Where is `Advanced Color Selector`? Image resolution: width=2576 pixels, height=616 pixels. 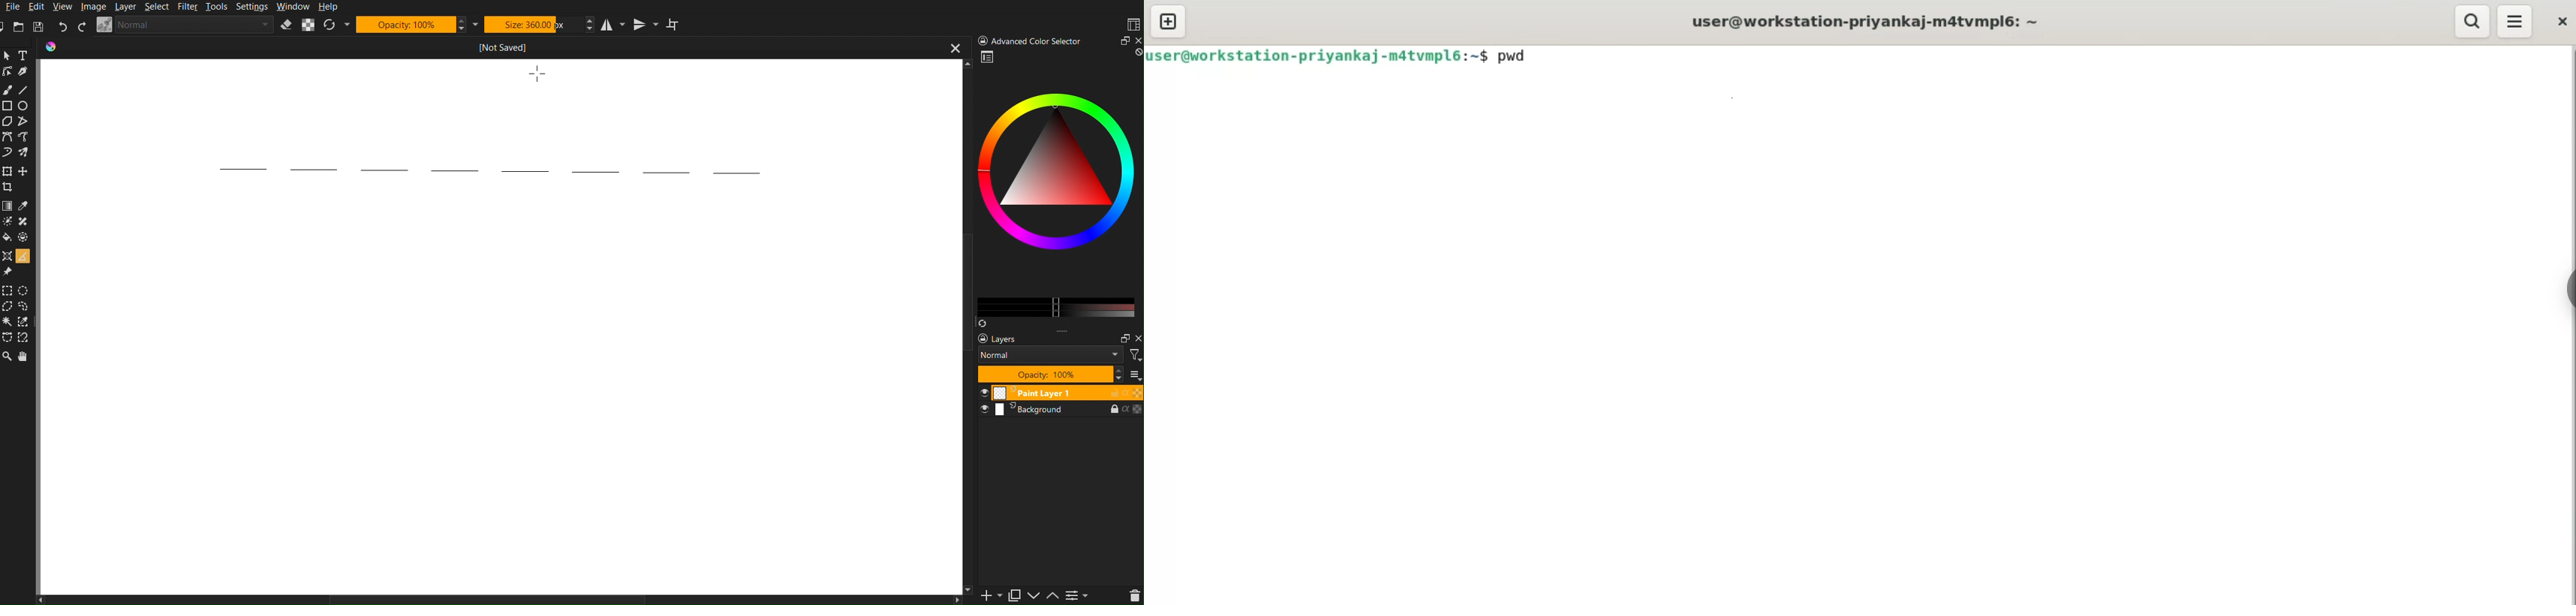 Advanced Color Selector is located at coordinates (1058, 40).